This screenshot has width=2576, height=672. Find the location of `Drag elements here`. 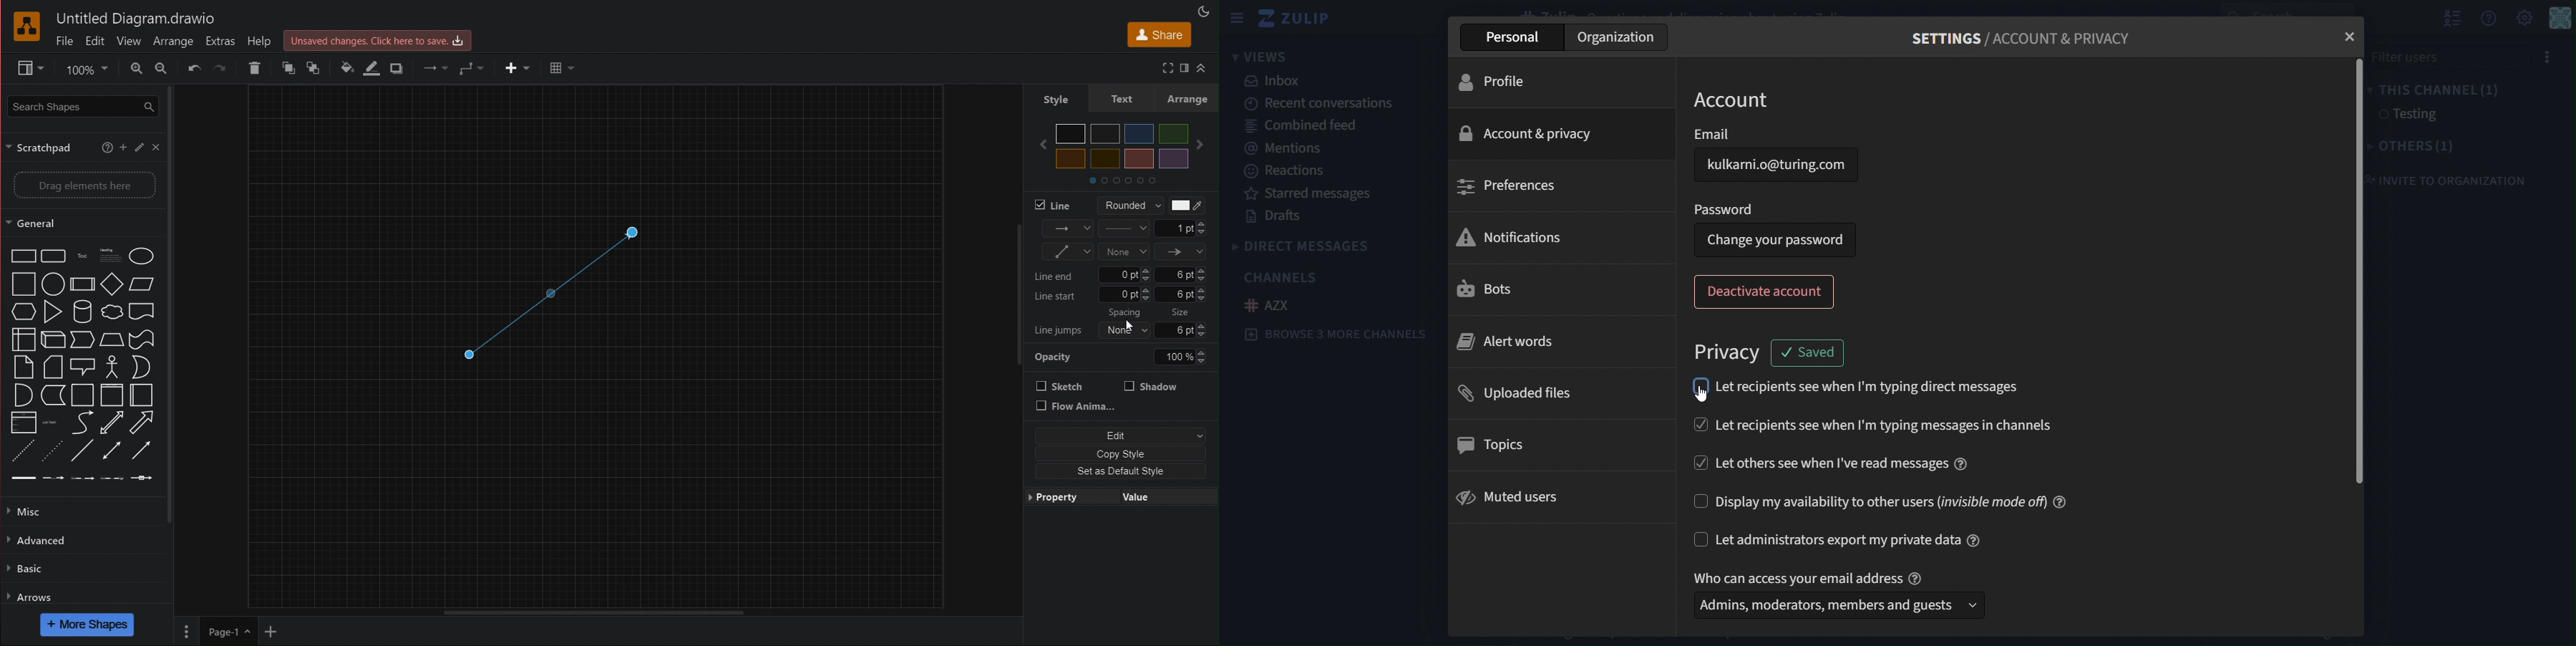

Drag elements here is located at coordinates (85, 186).